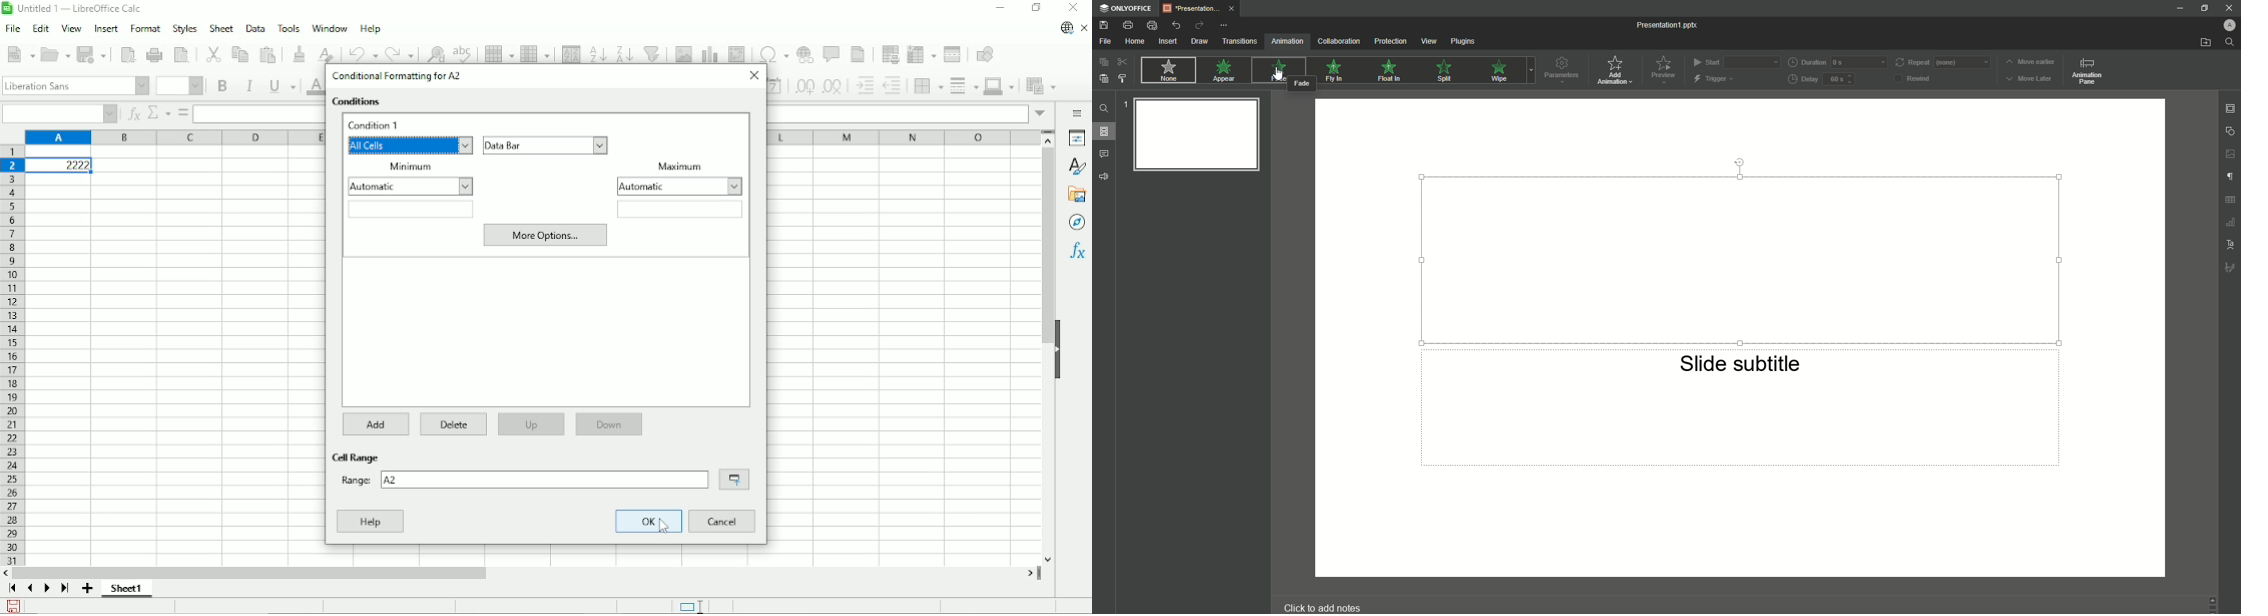 The image size is (2268, 616). Describe the element at coordinates (499, 53) in the screenshot. I see `Row` at that location.